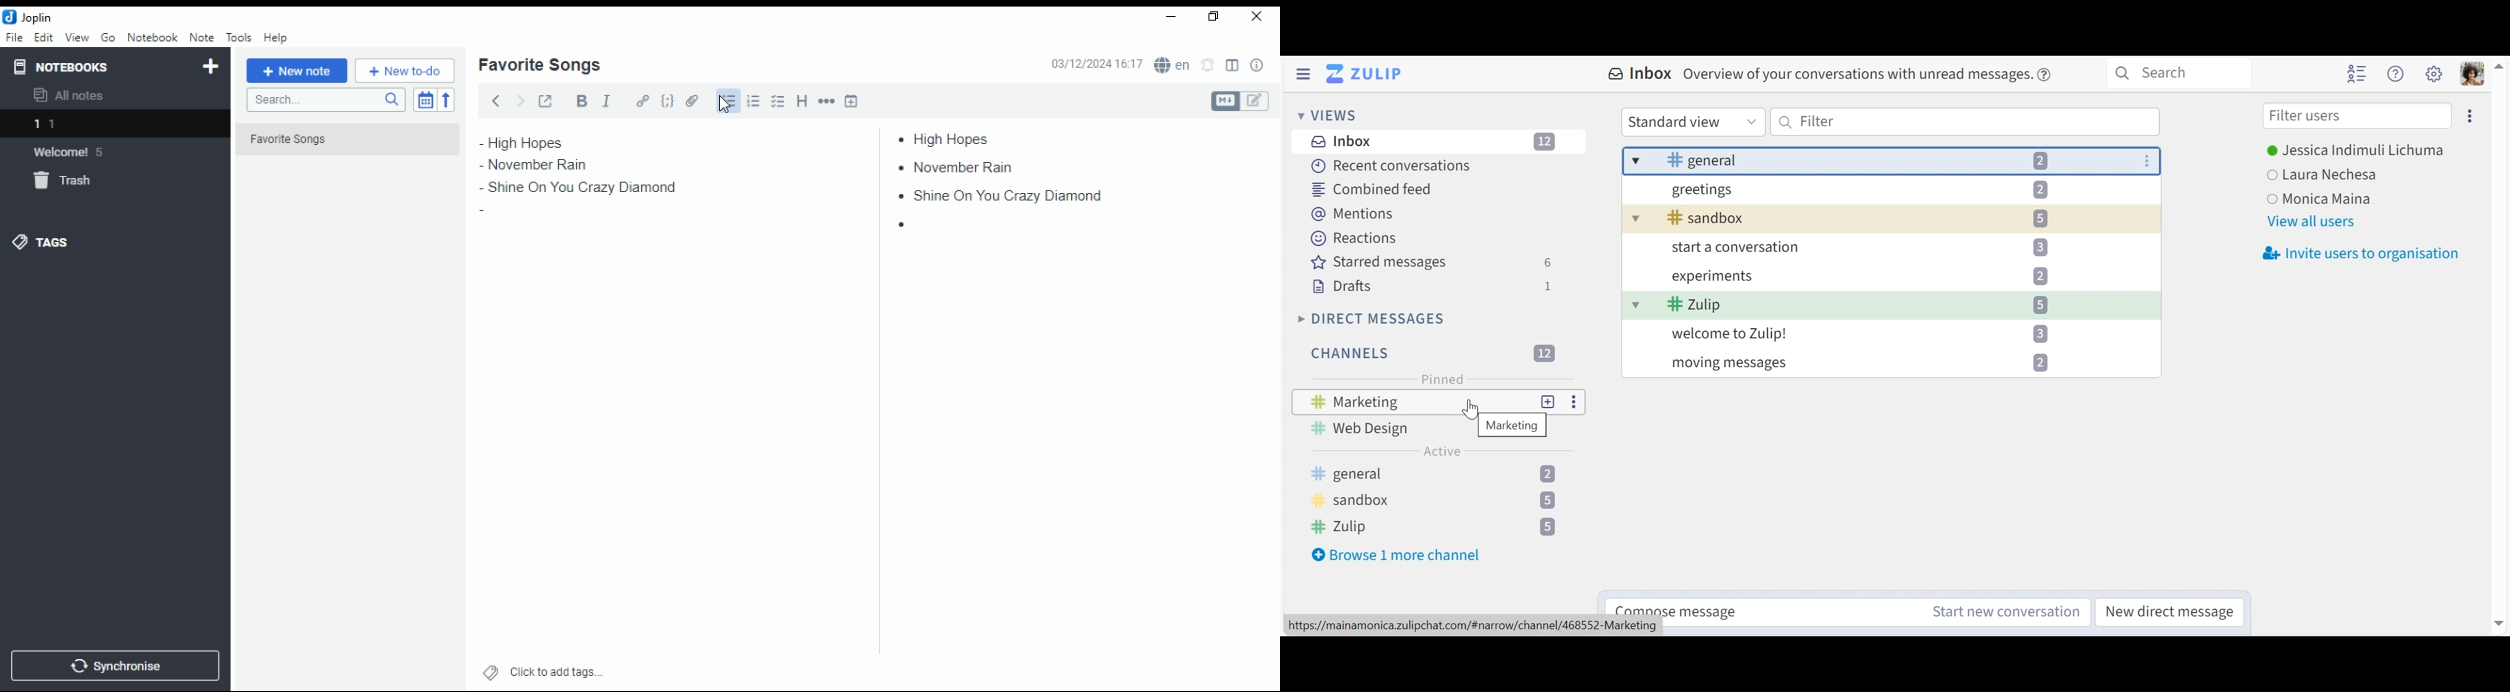 This screenshot has height=700, width=2520. What do you see at coordinates (643, 100) in the screenshot?
I see `hyperlink` at bounding box center [643, 100].